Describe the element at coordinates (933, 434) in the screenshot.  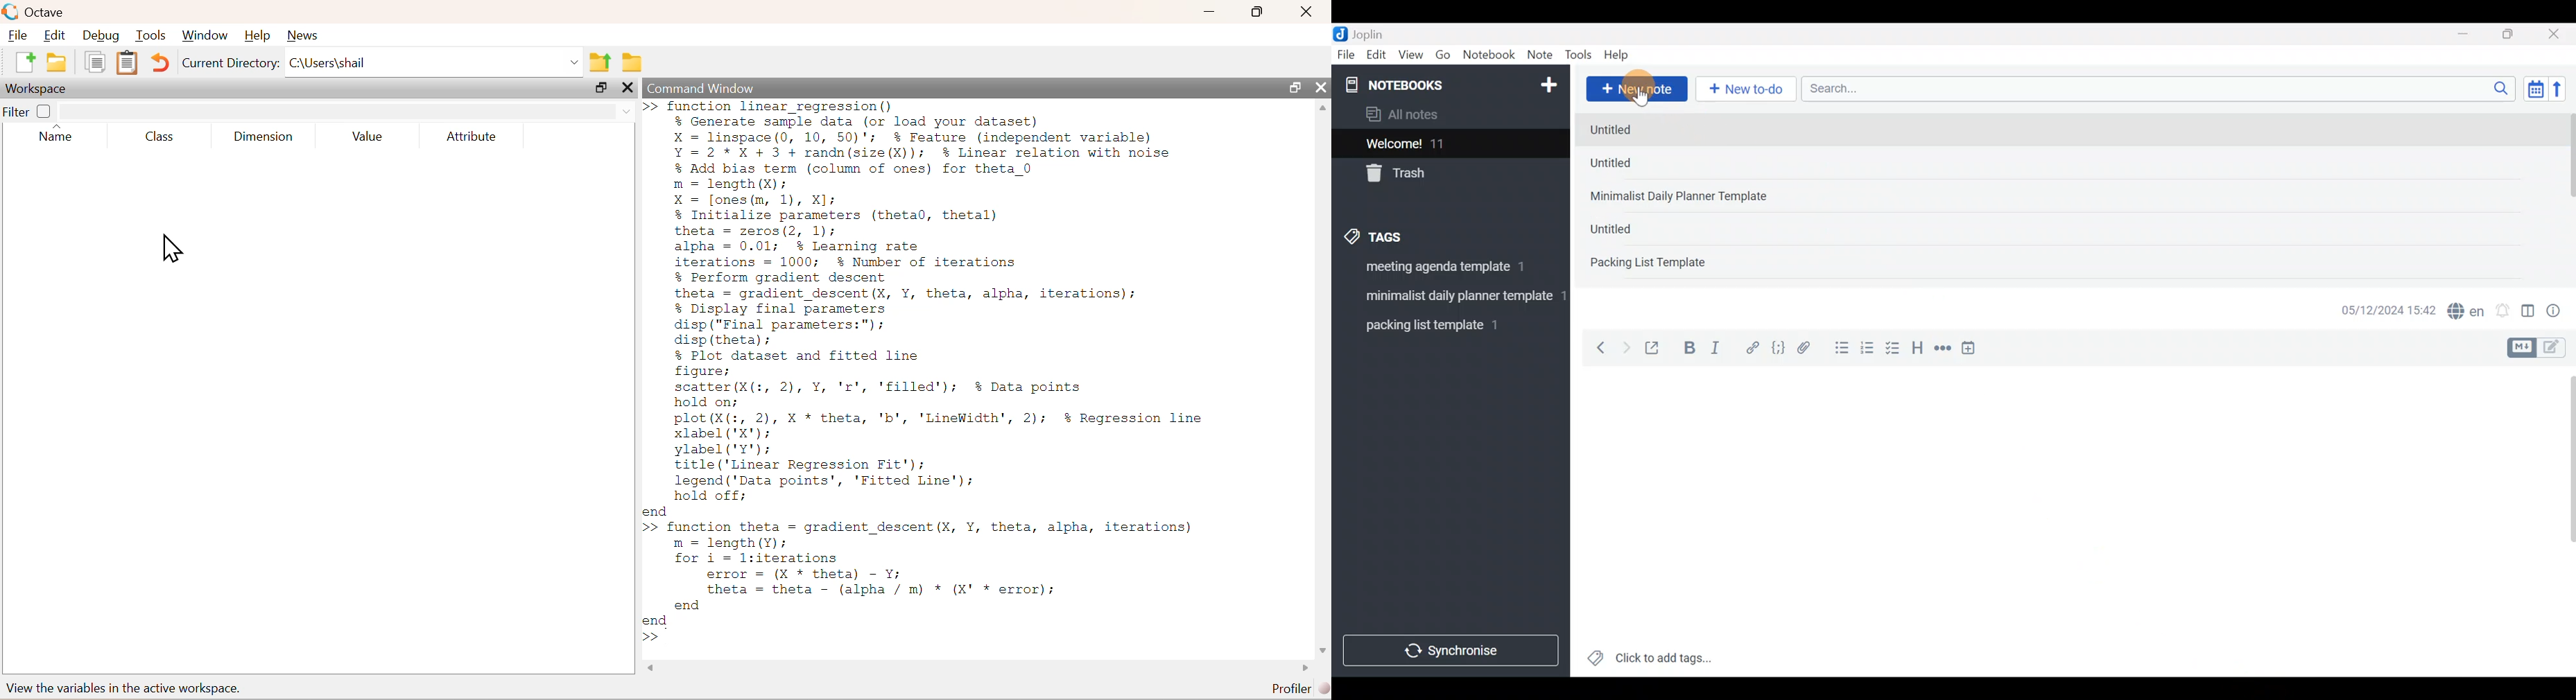
I see `% Plot dataset and fitted linefigure;scatter (X(:, 2), Y, 'r', 'filled'); % Data pointshold on;plot(X(:, 2), X * theta, 'b', 'LineWidth', 2); $% Regression linexlabel ('X');ylabel('Y');title ('Linear Regression Fit');legend ('Data points’, 'Fitted Line');hold off;end` at that location.